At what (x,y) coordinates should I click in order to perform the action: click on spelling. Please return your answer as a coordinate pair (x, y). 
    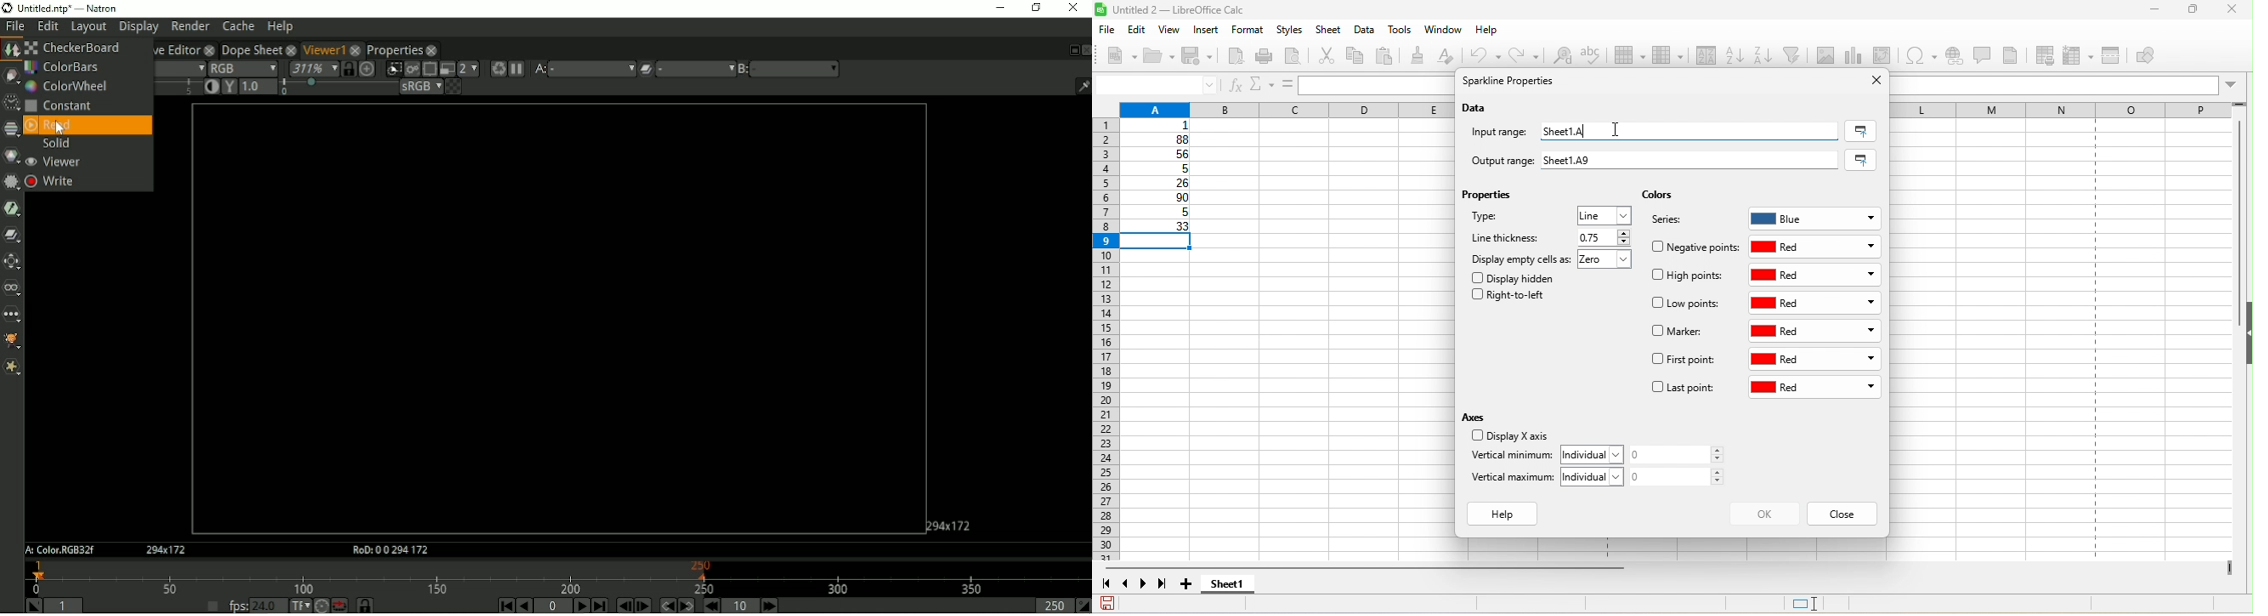
    Looking at the image, I should click on (1597, 60).